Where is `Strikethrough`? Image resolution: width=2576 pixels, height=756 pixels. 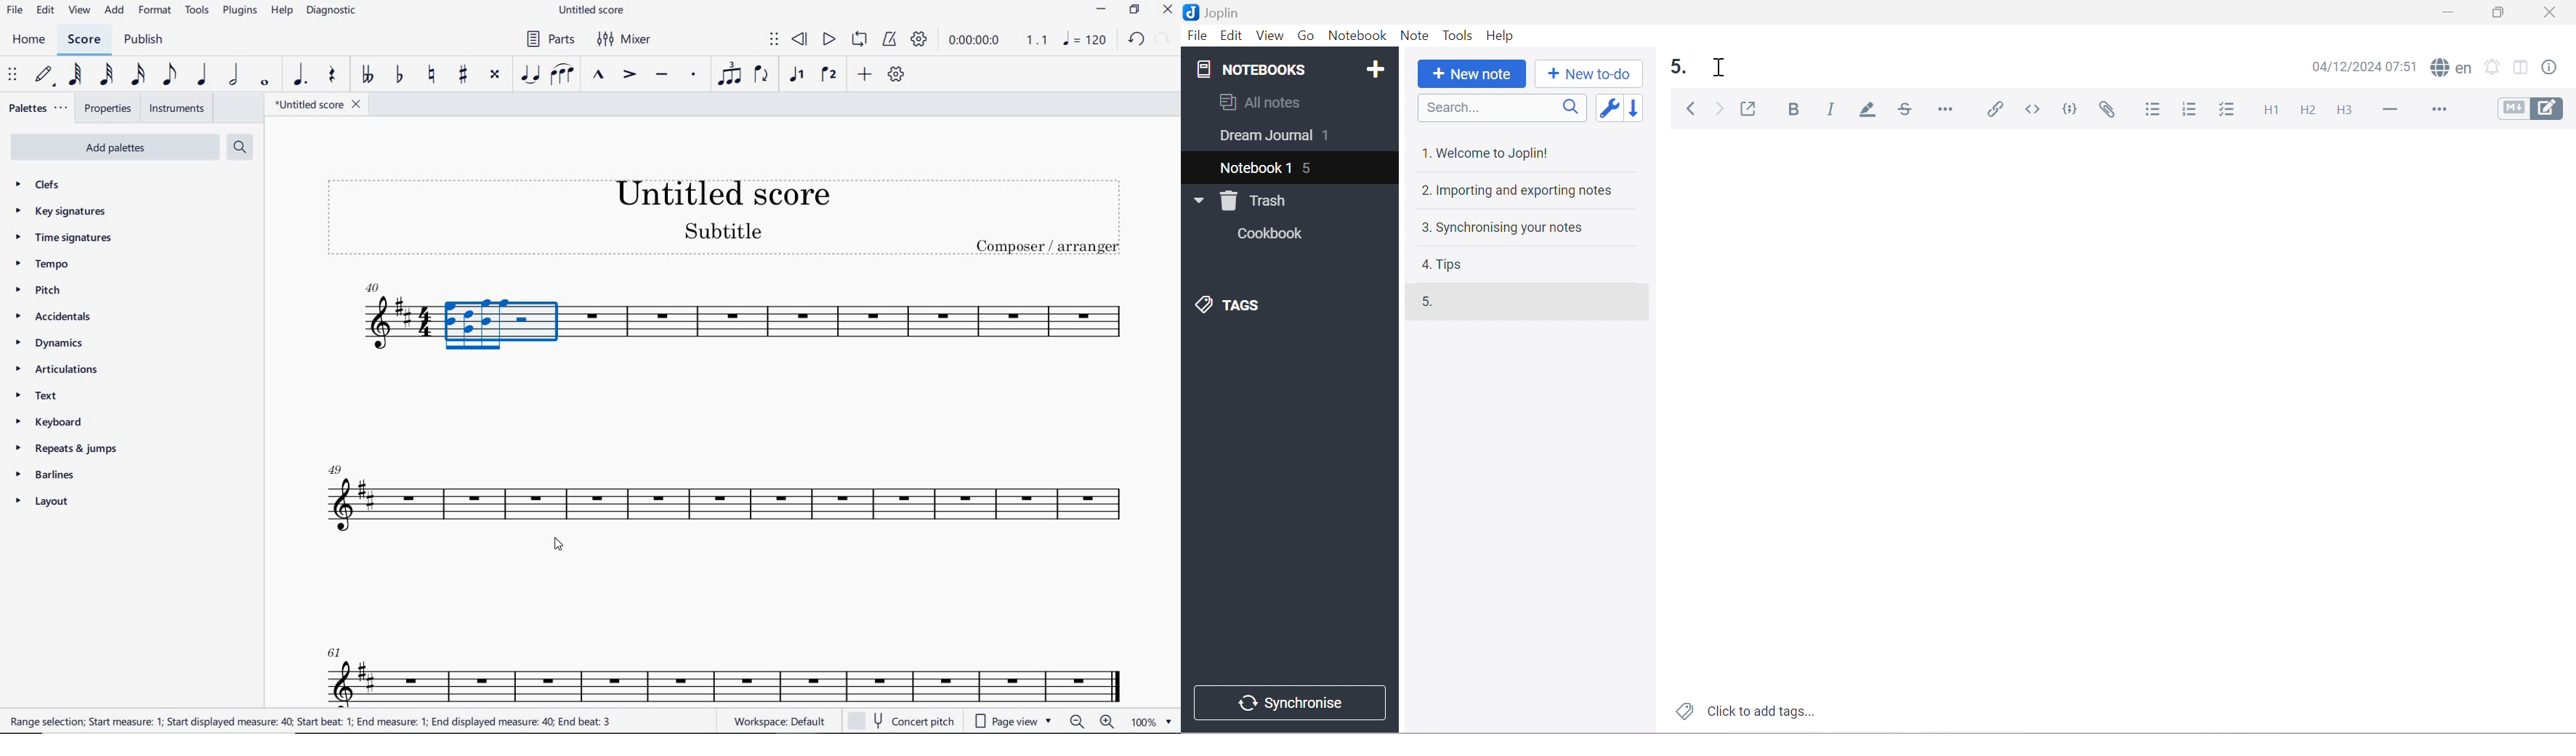 Strikethrough is located at coordinates (1908, 110).